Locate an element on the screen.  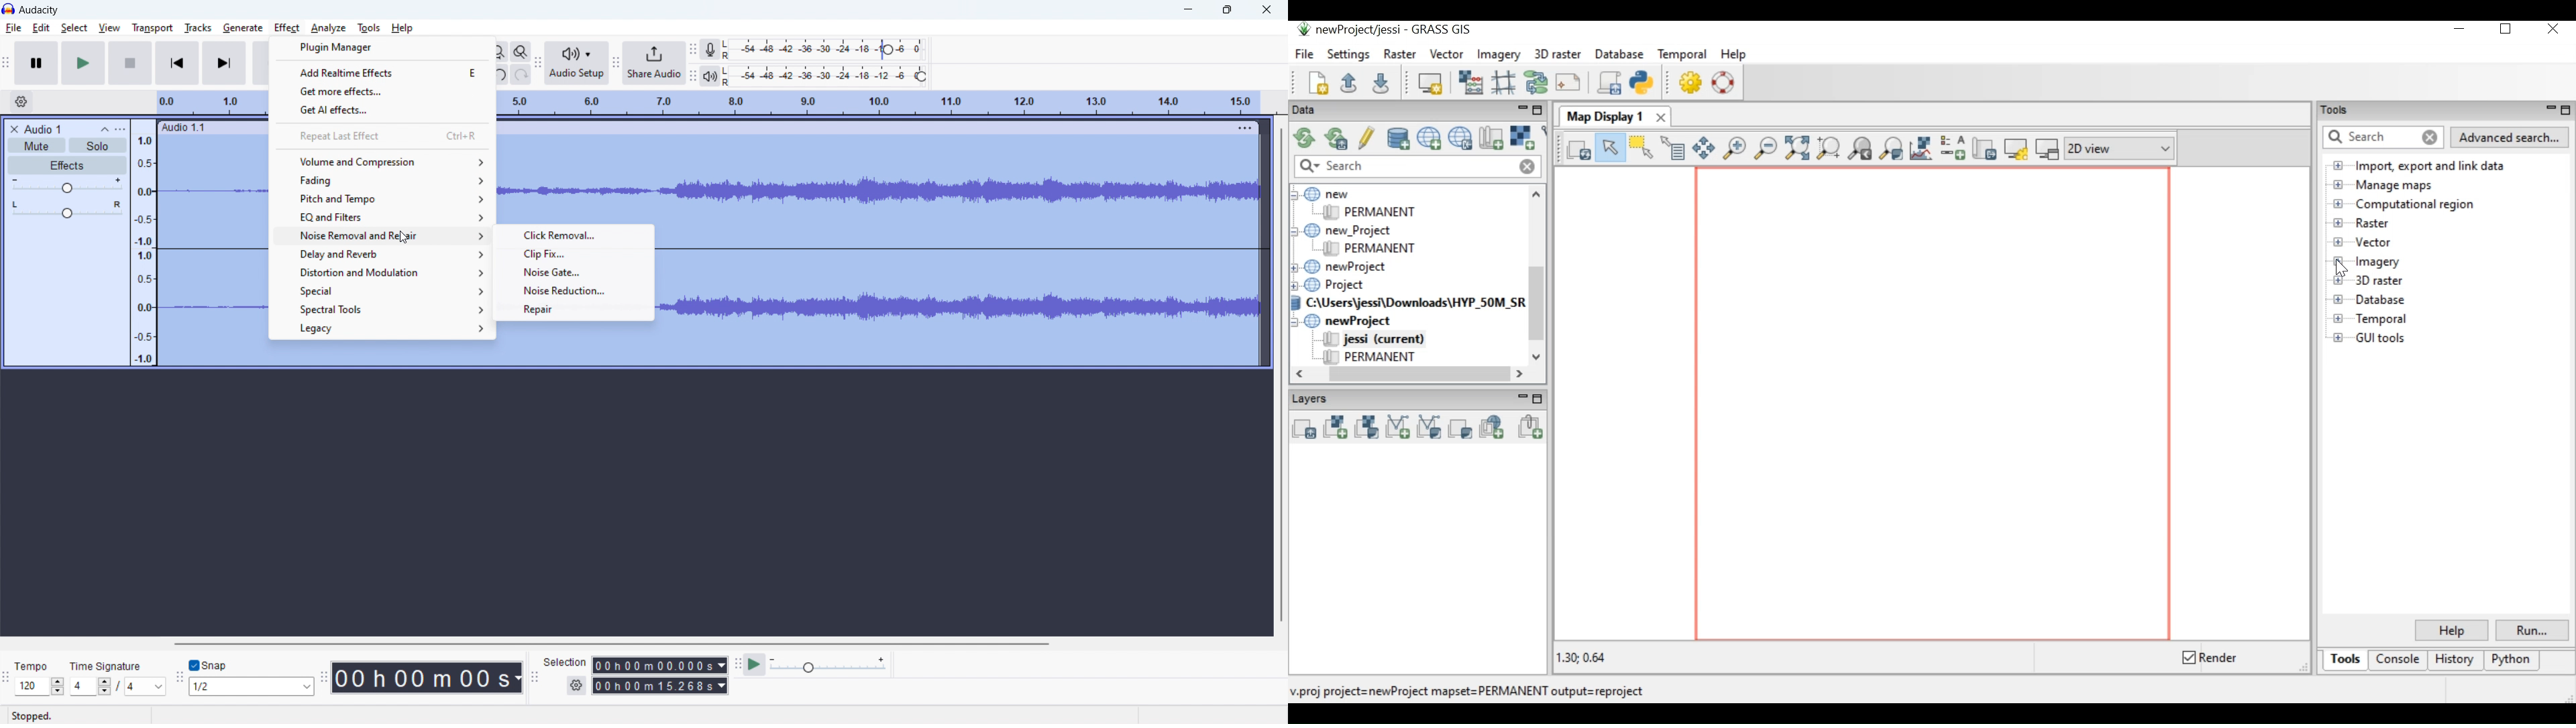
generate is located at coordinates (243, 28).